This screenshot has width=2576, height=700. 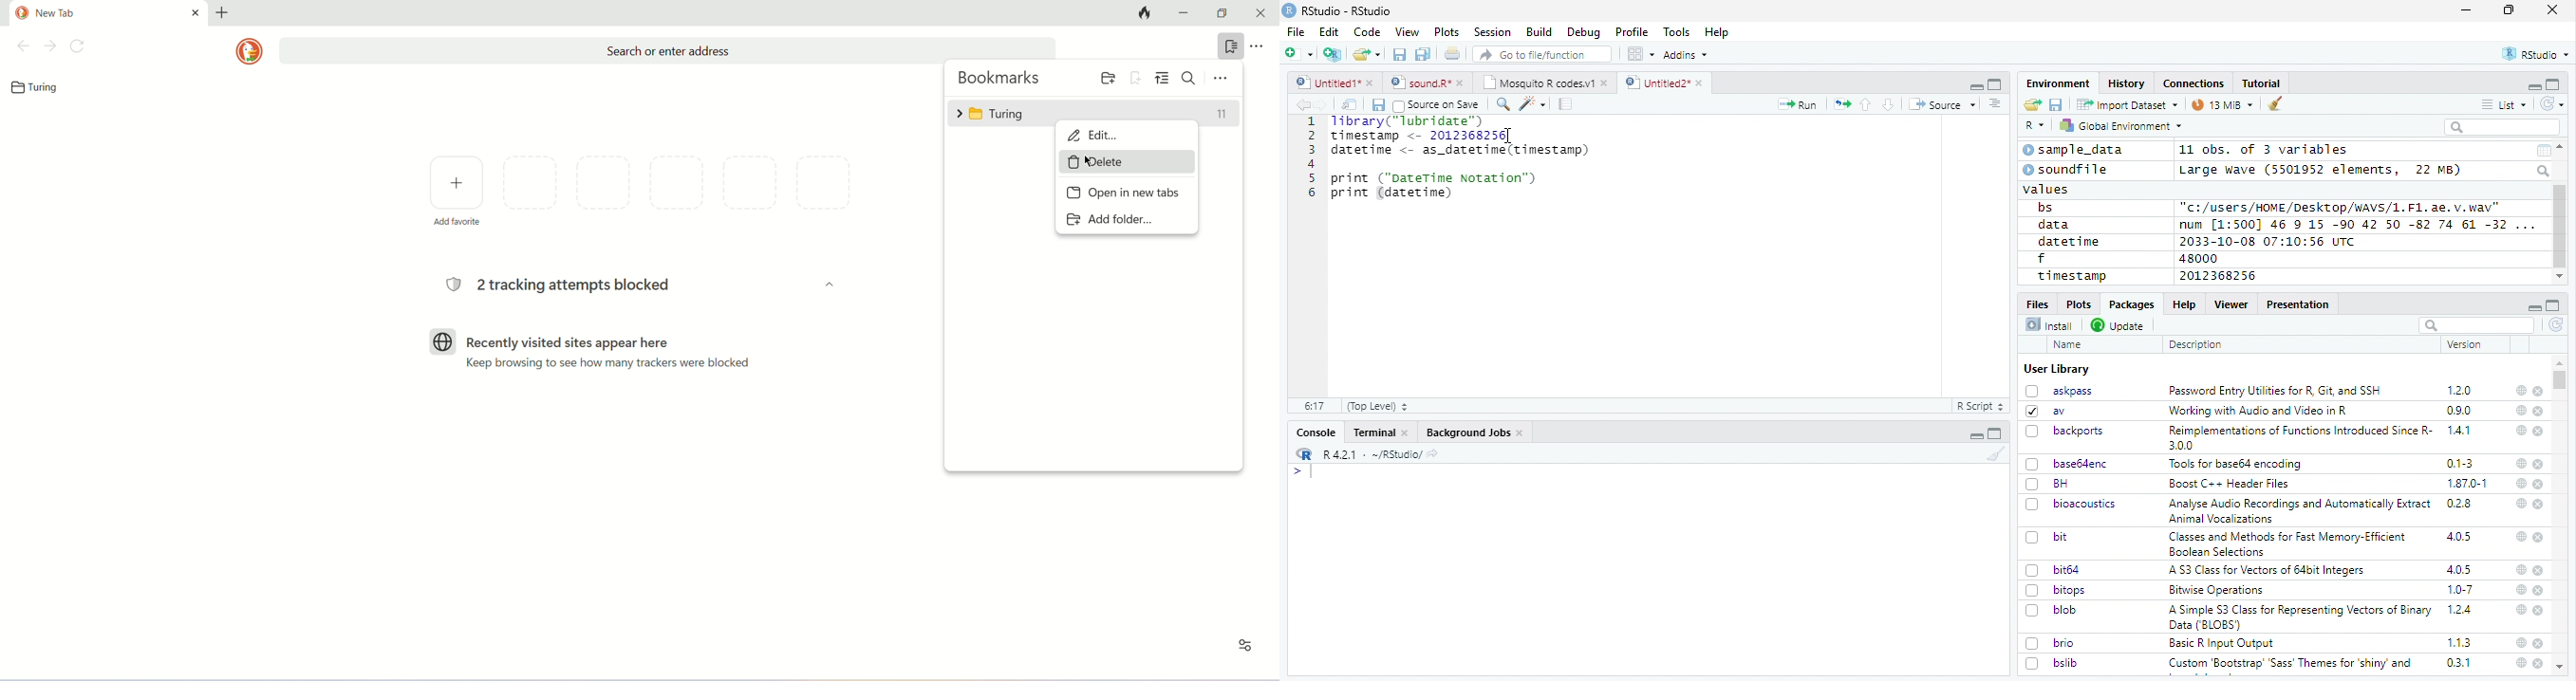 What do you see at coordinates (2468, 344) in the screenshot?
I see `Version` at bounding box center [2468, 344].